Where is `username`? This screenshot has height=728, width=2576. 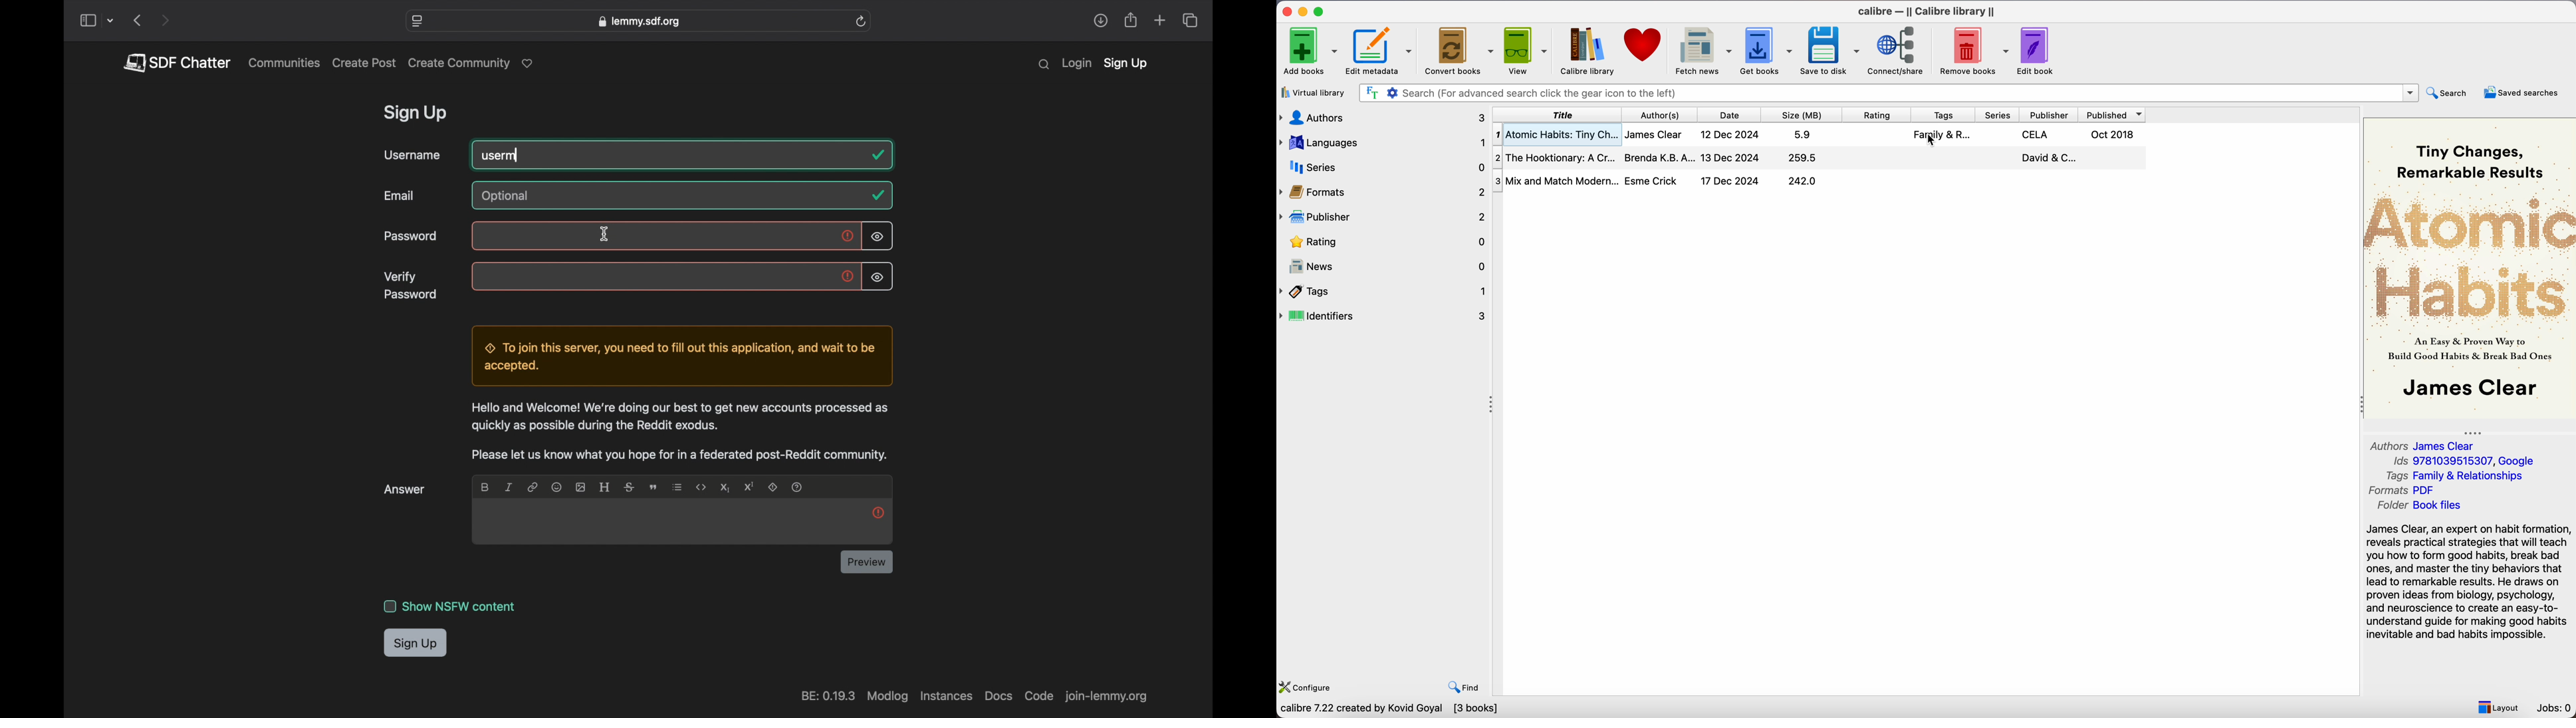
username is located at coordinates (412, 155).